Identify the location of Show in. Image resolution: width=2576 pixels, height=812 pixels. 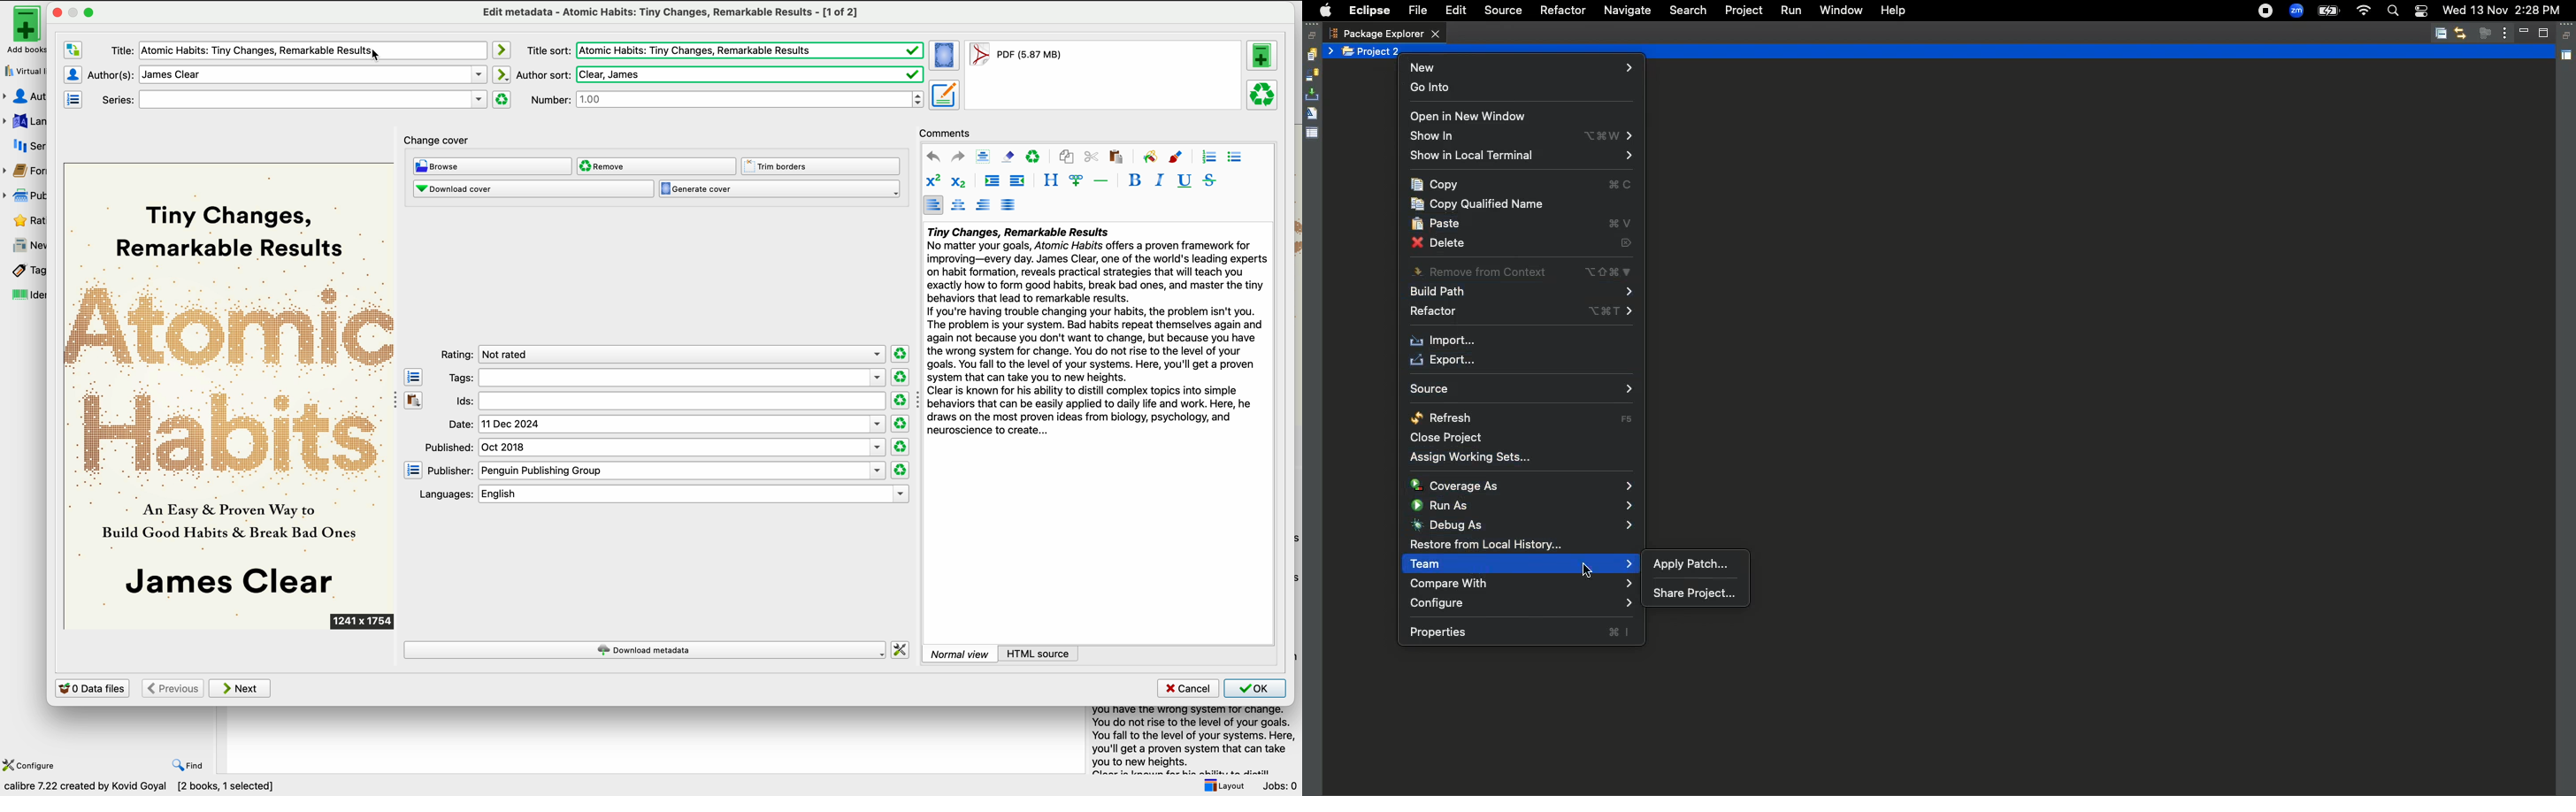
(1524, 136).